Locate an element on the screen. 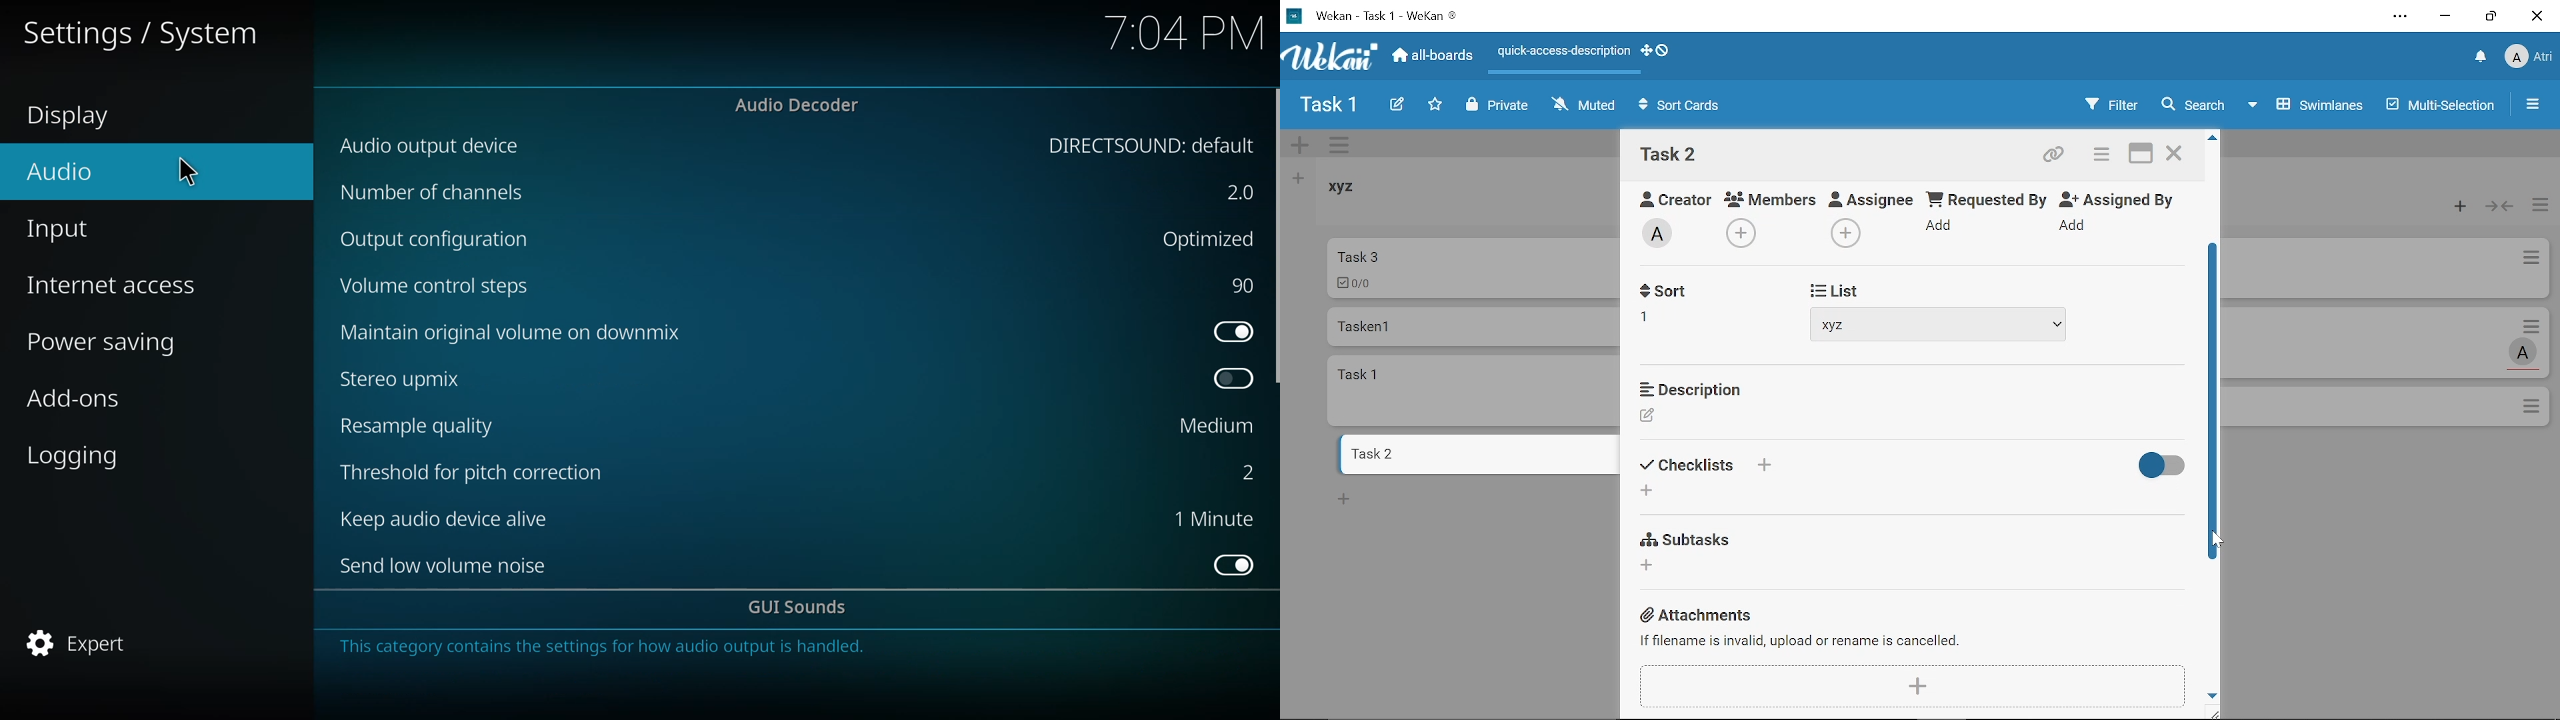 The width and height of the screenshot is (2576, 728). power saving is located at coordinates (110, 345).